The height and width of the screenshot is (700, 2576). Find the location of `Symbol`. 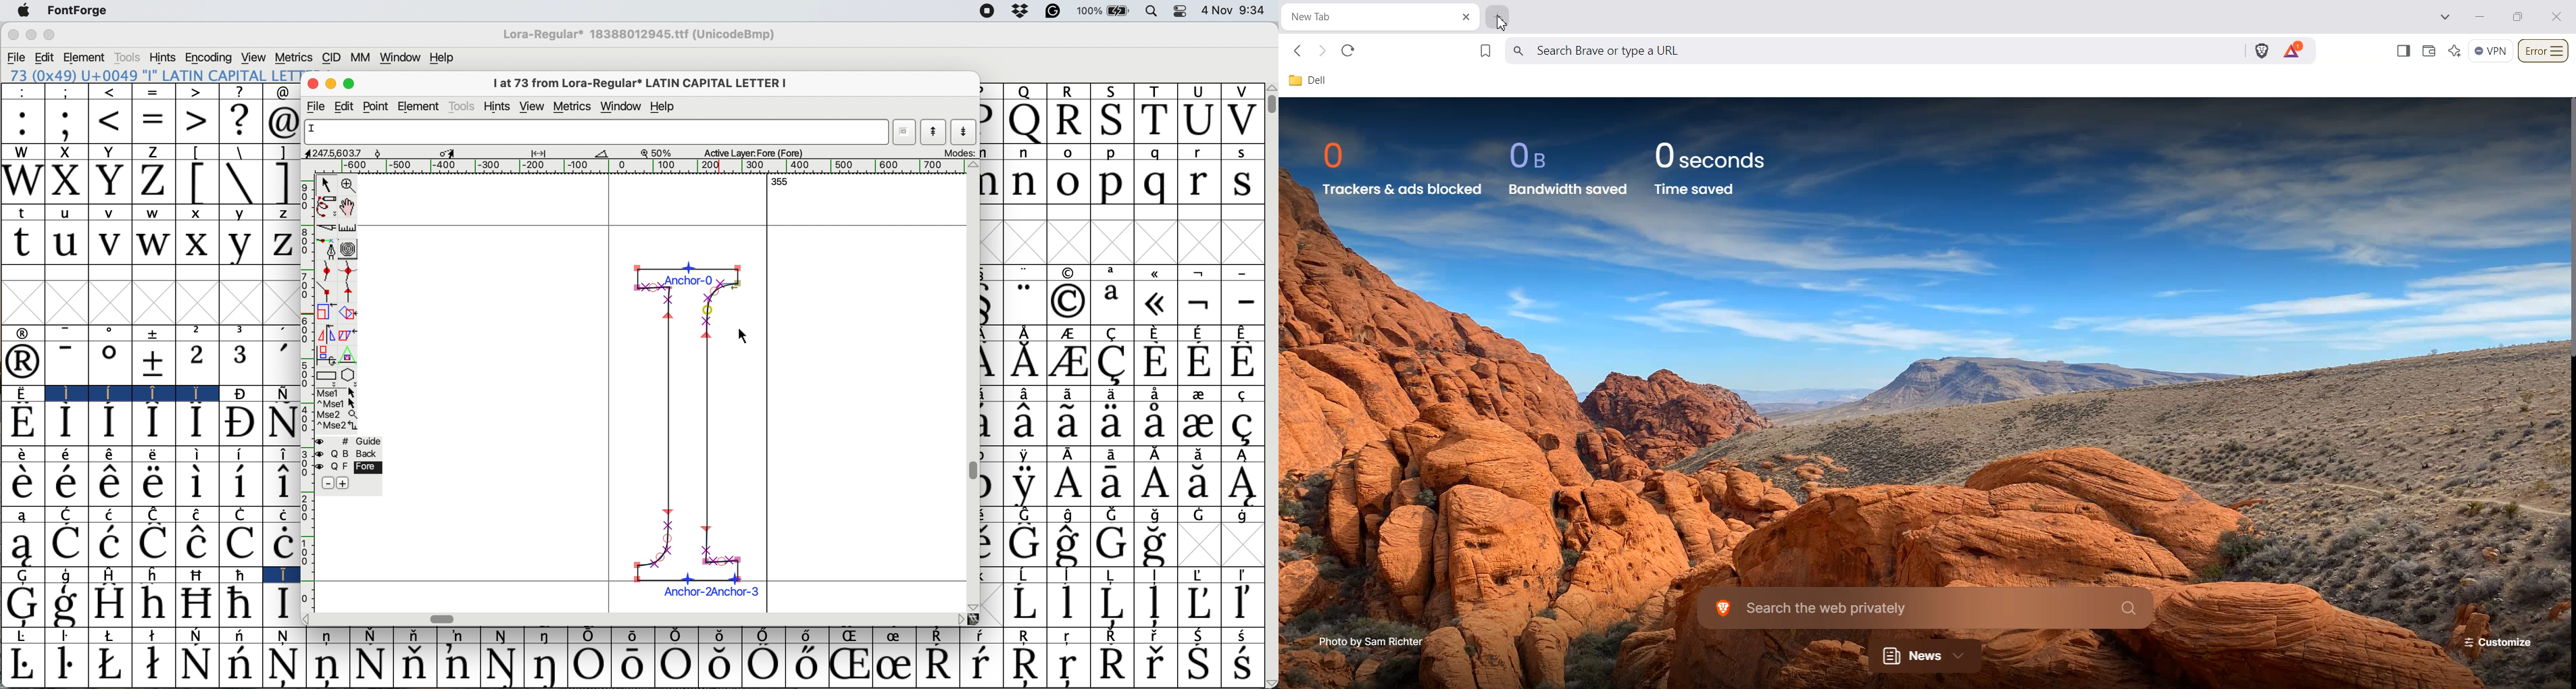

Symbol is located at coordinates (1200, 483).